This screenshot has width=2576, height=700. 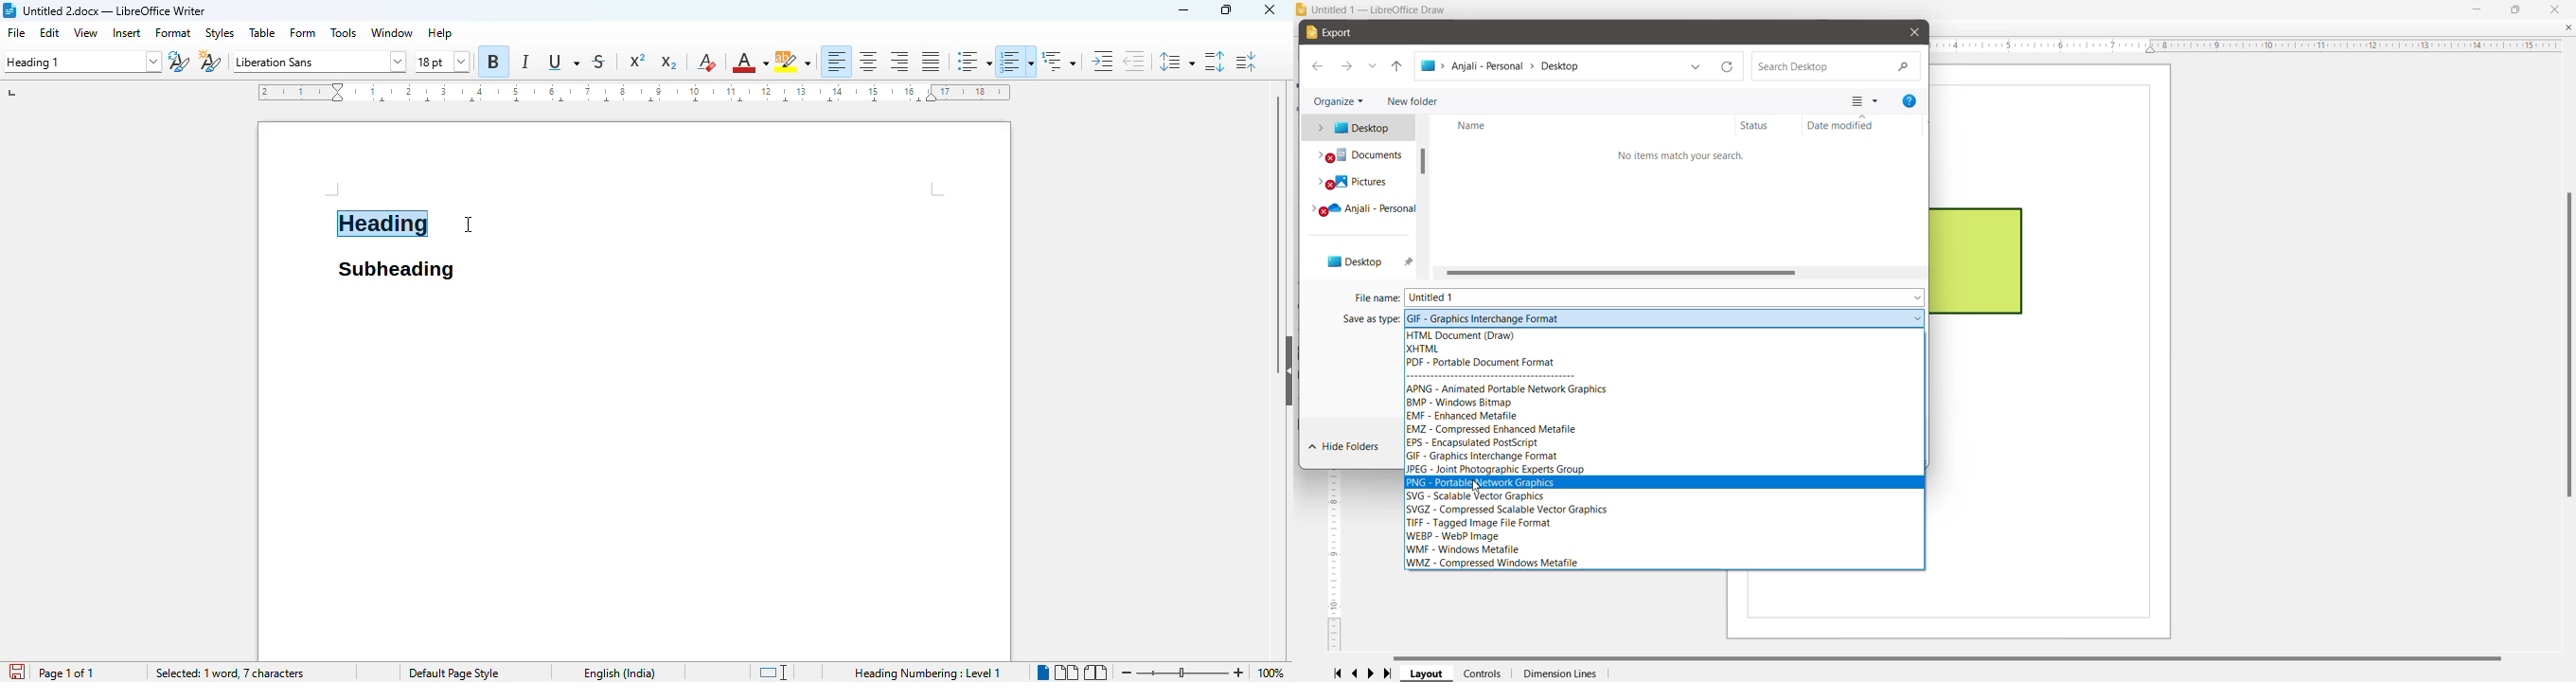 I want to click on increase indent, so click(x=1103, y=61).